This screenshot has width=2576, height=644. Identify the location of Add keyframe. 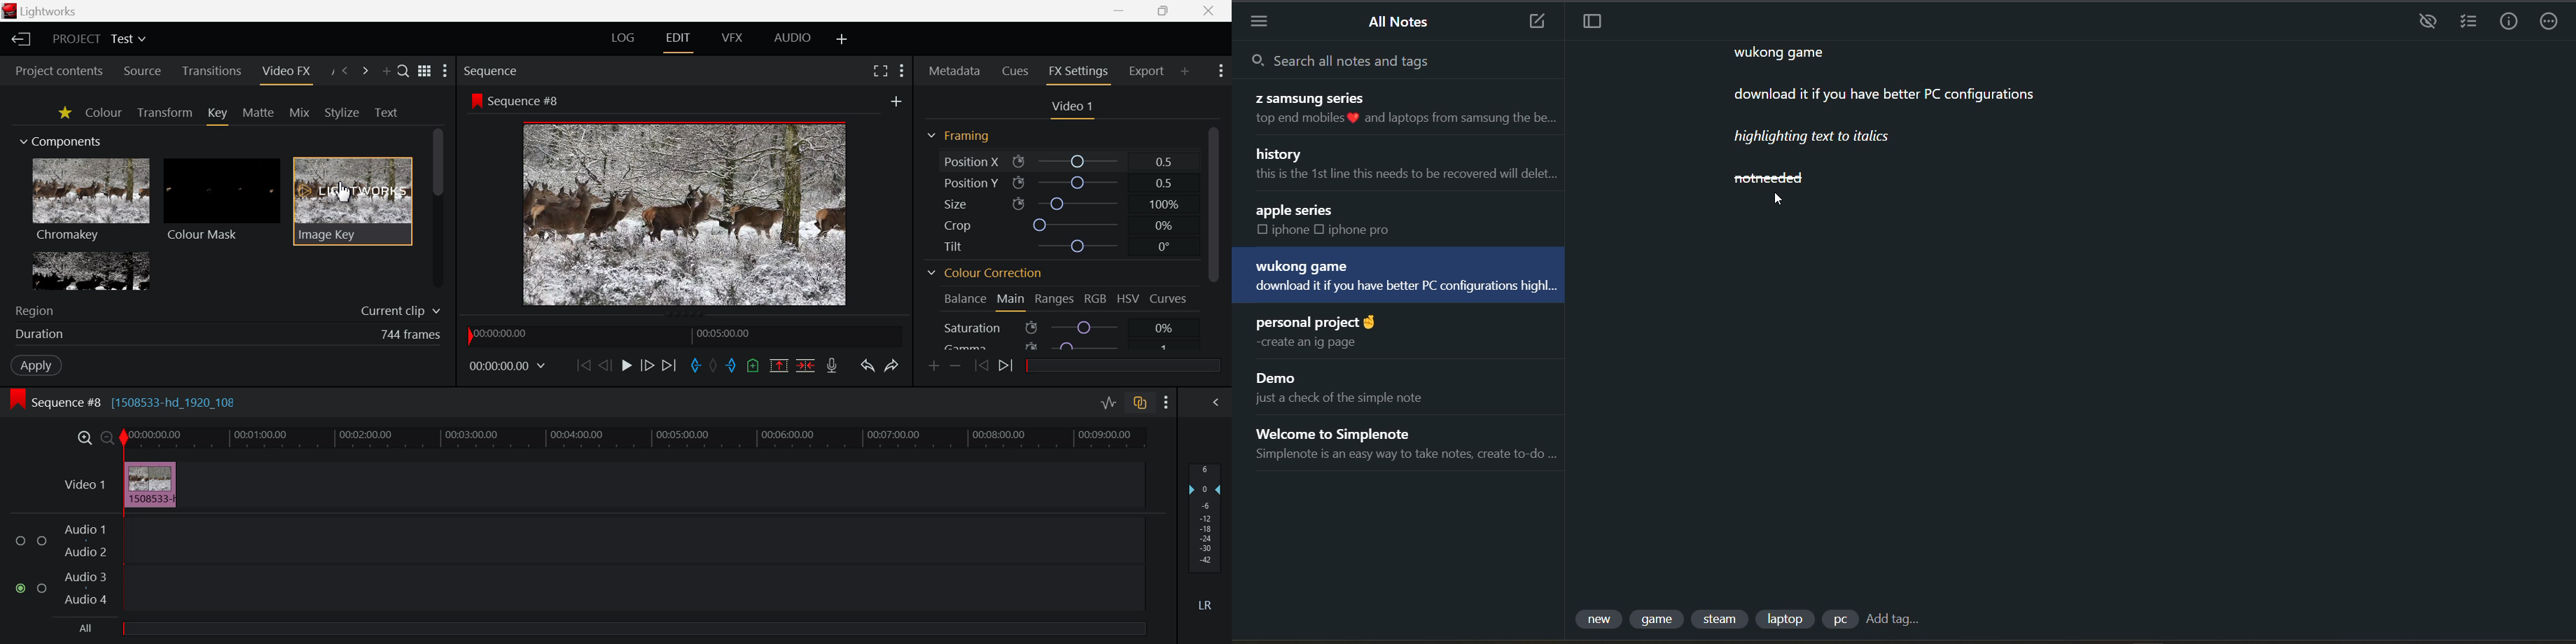
(933, 365).